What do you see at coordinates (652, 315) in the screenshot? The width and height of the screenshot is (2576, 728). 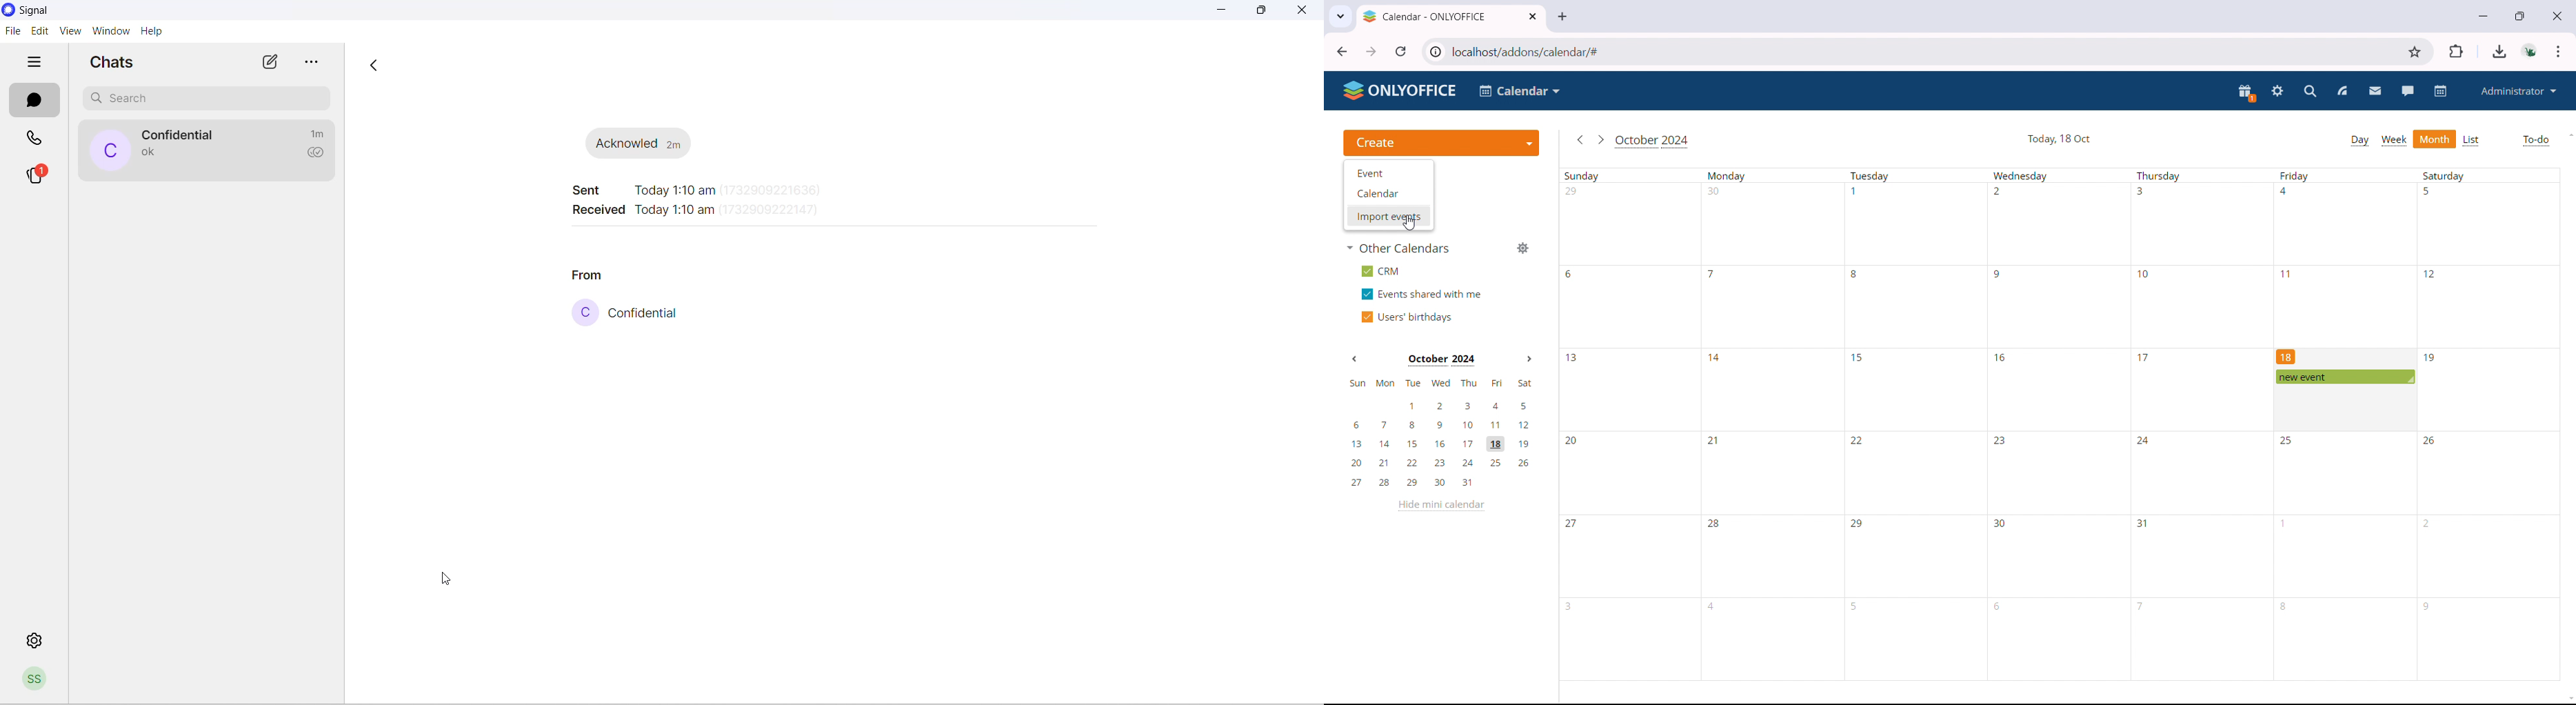 I see `contact name` at bounding box center [652, 315].